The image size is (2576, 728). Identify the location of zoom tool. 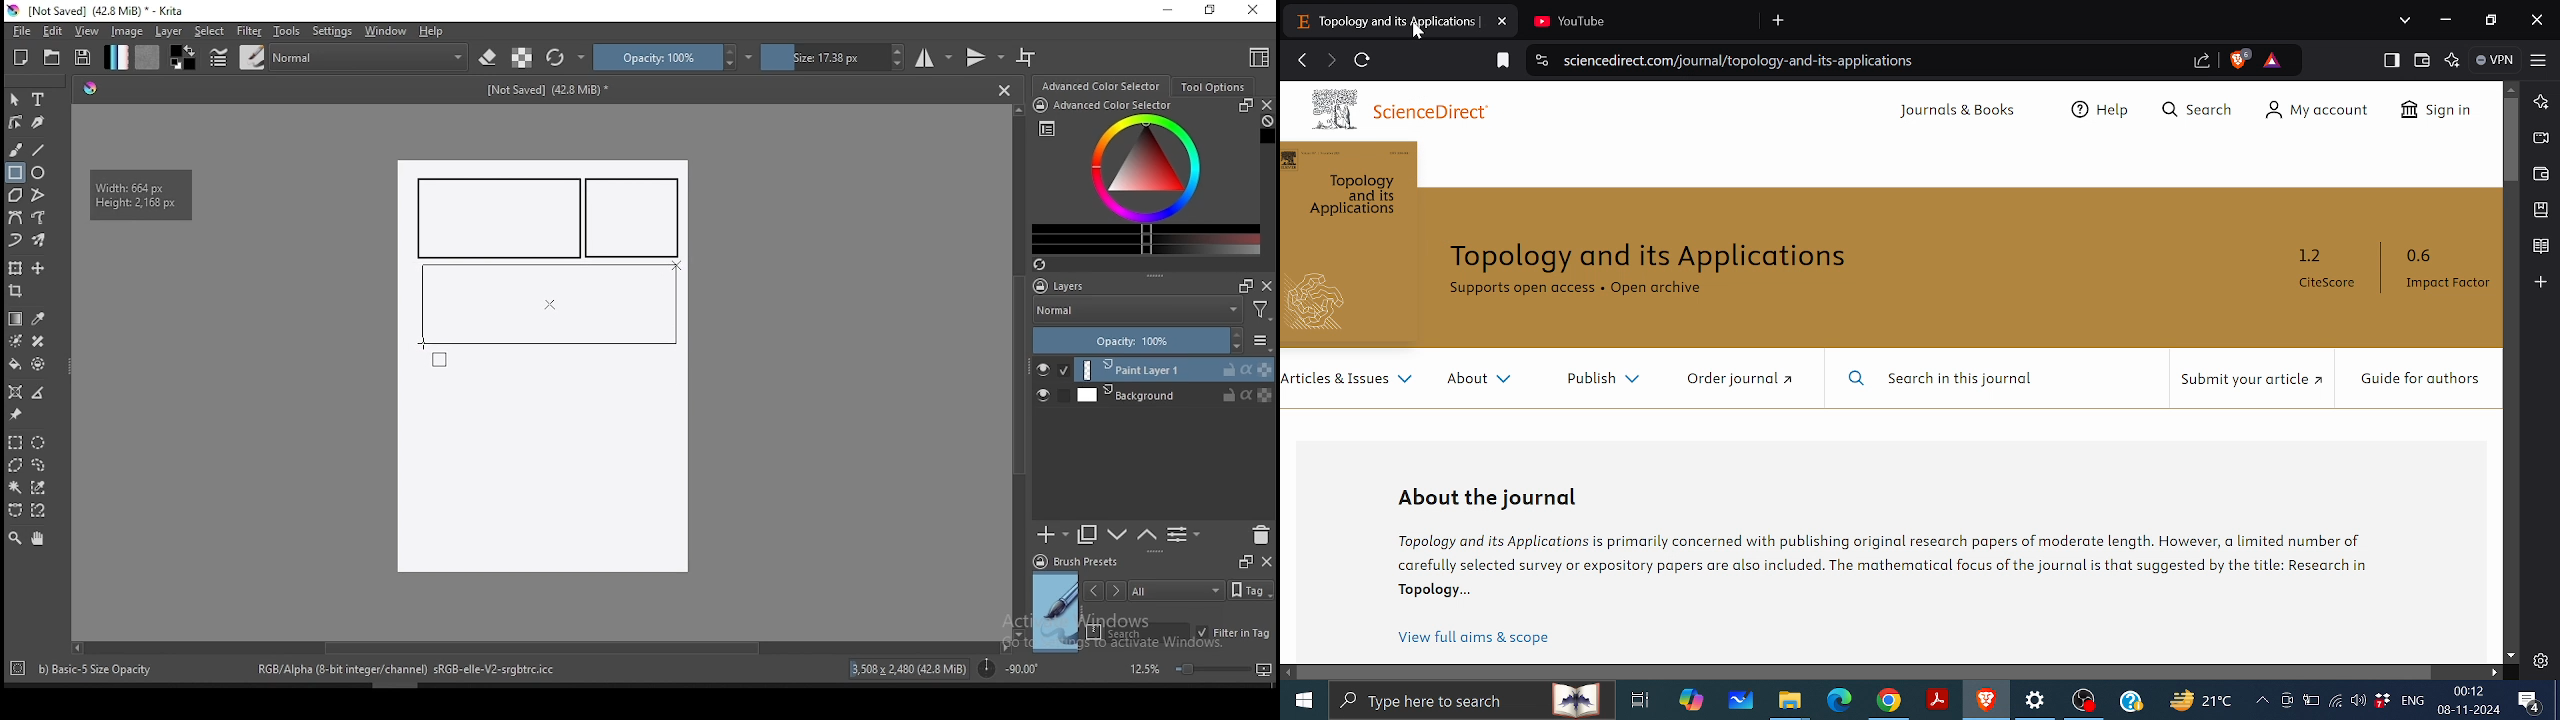
(15, 537).